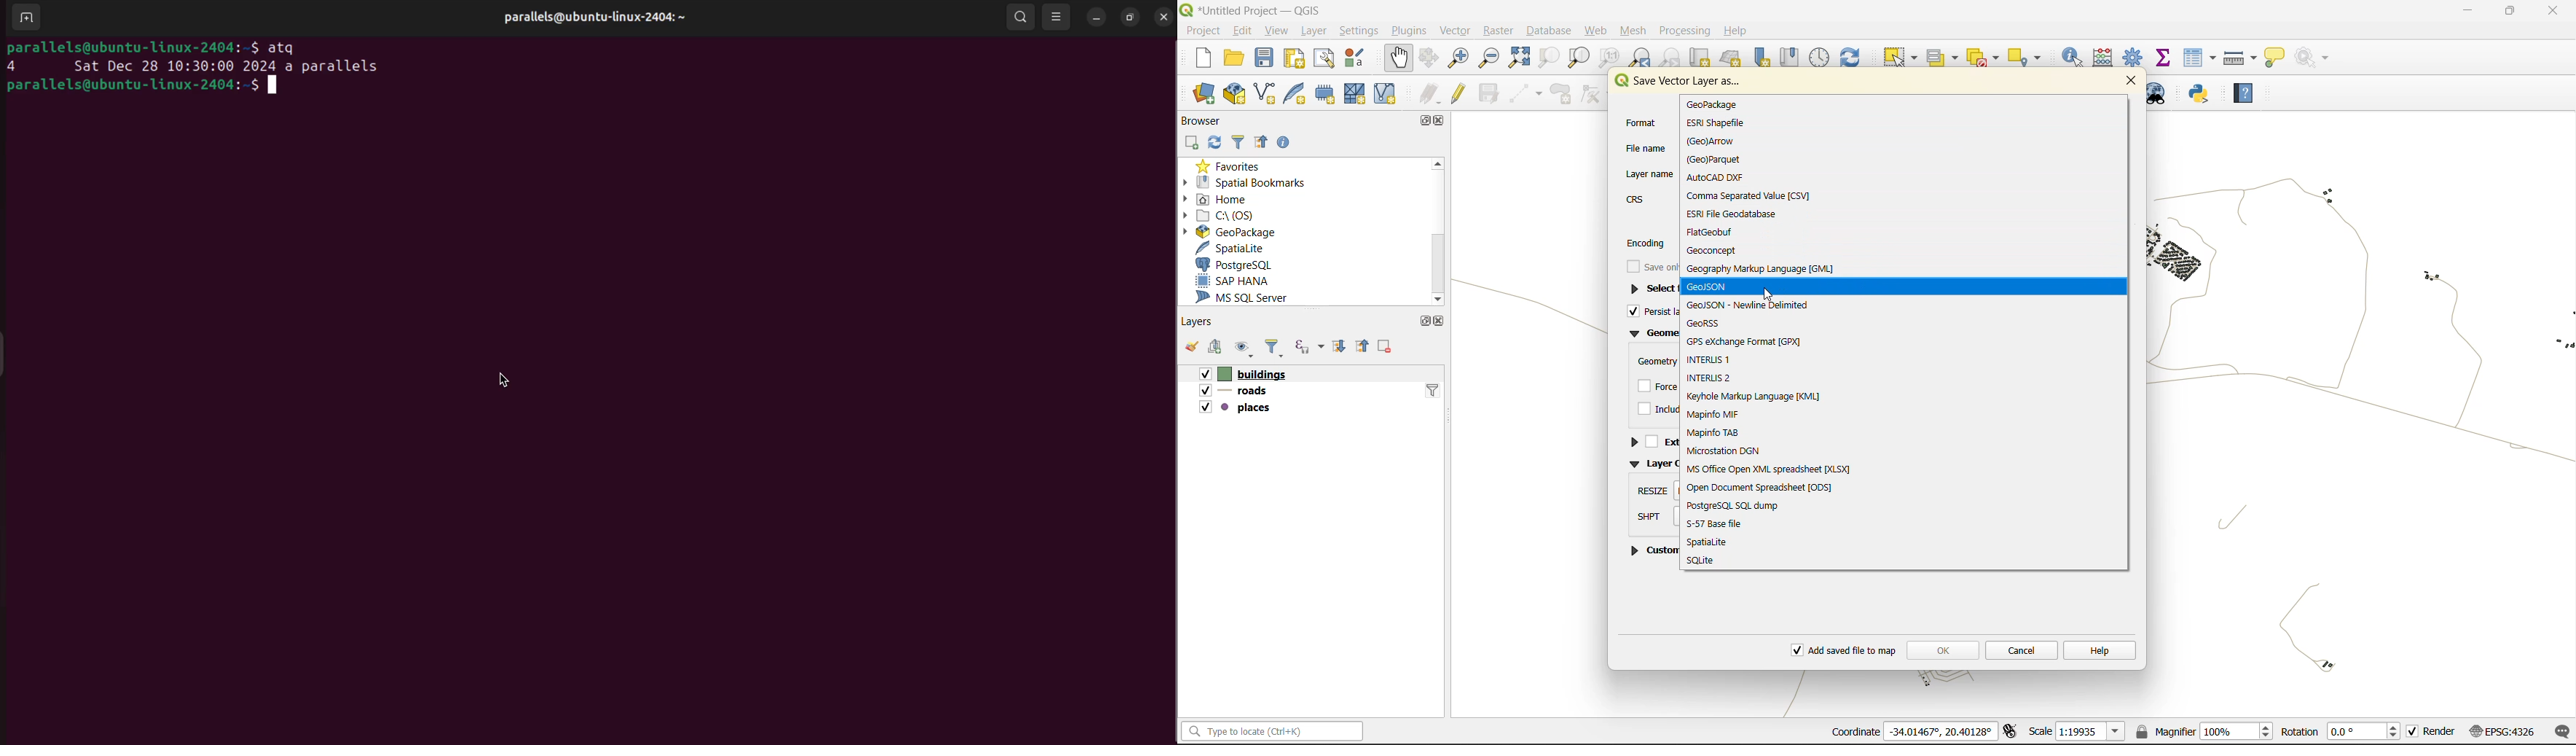 Image resolution: width=2576 pixels, height=756 pixels. What do you see at coordinates (1330, 93) in the screenshot?
I see `temporary scratch file layer` at bounding box center [1330, 93].